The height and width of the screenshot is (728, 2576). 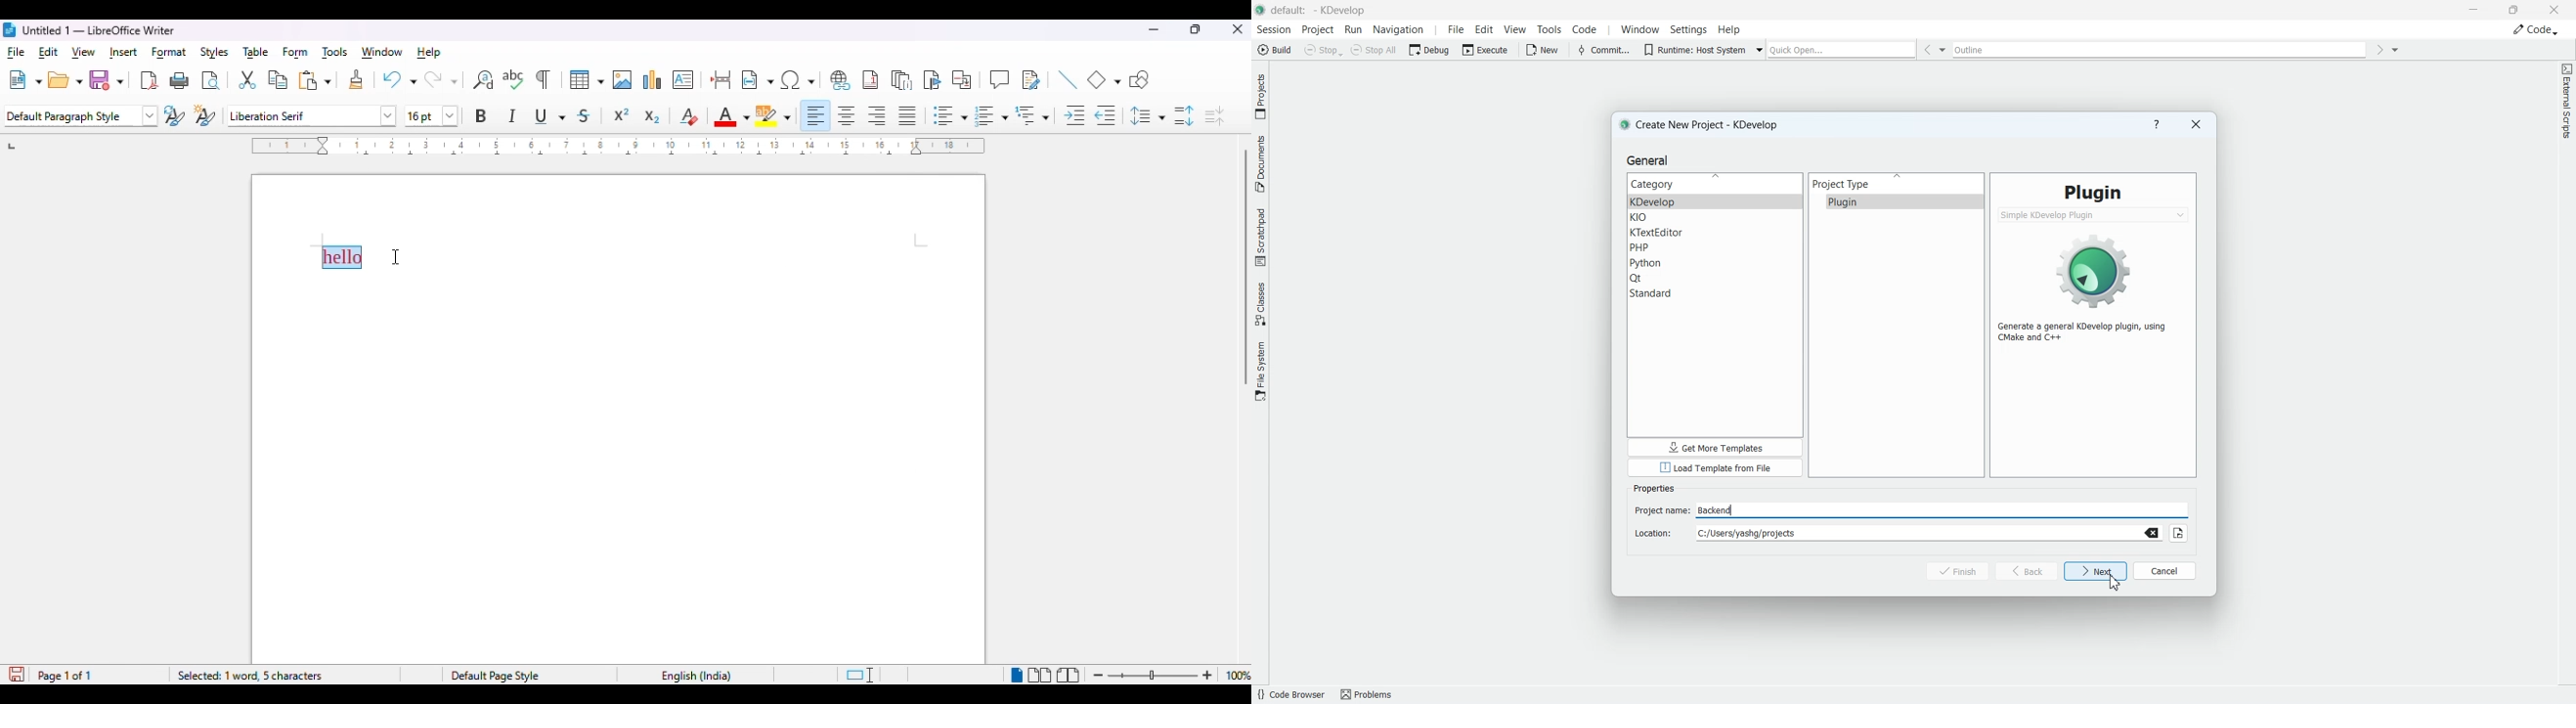 I want to click on set line spacing, so click(x=1148, y=115).